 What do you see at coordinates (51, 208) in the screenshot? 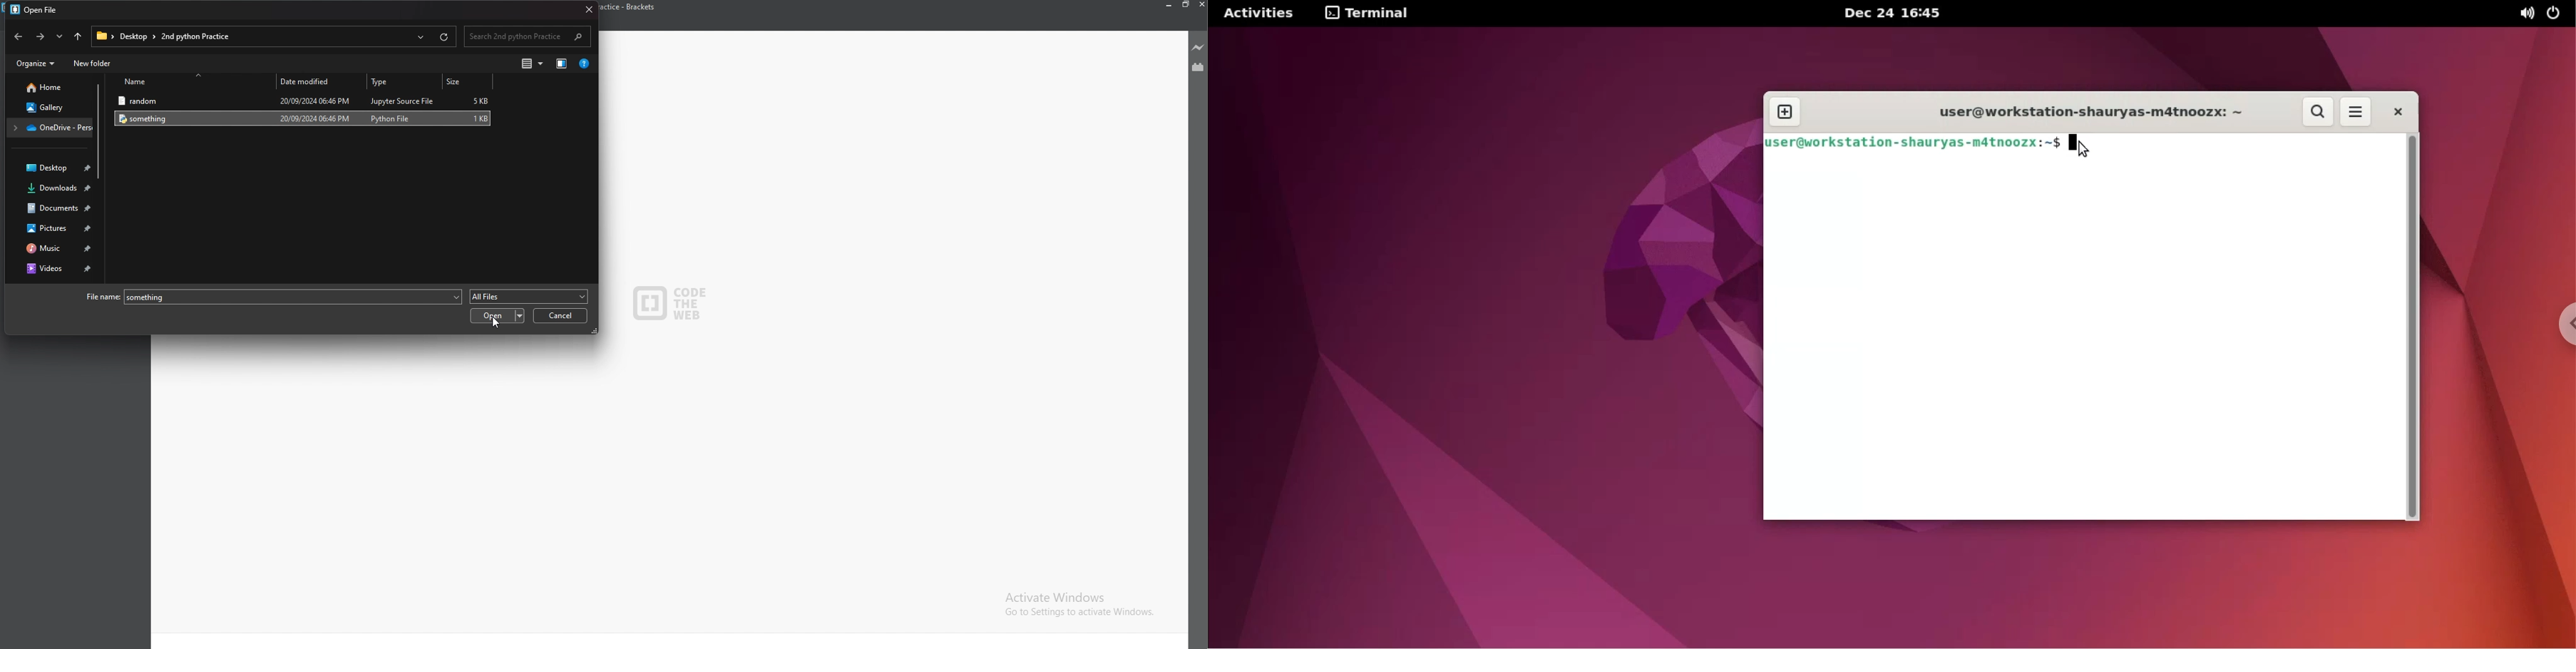
I see `documents` at bounding box center [51, 208].